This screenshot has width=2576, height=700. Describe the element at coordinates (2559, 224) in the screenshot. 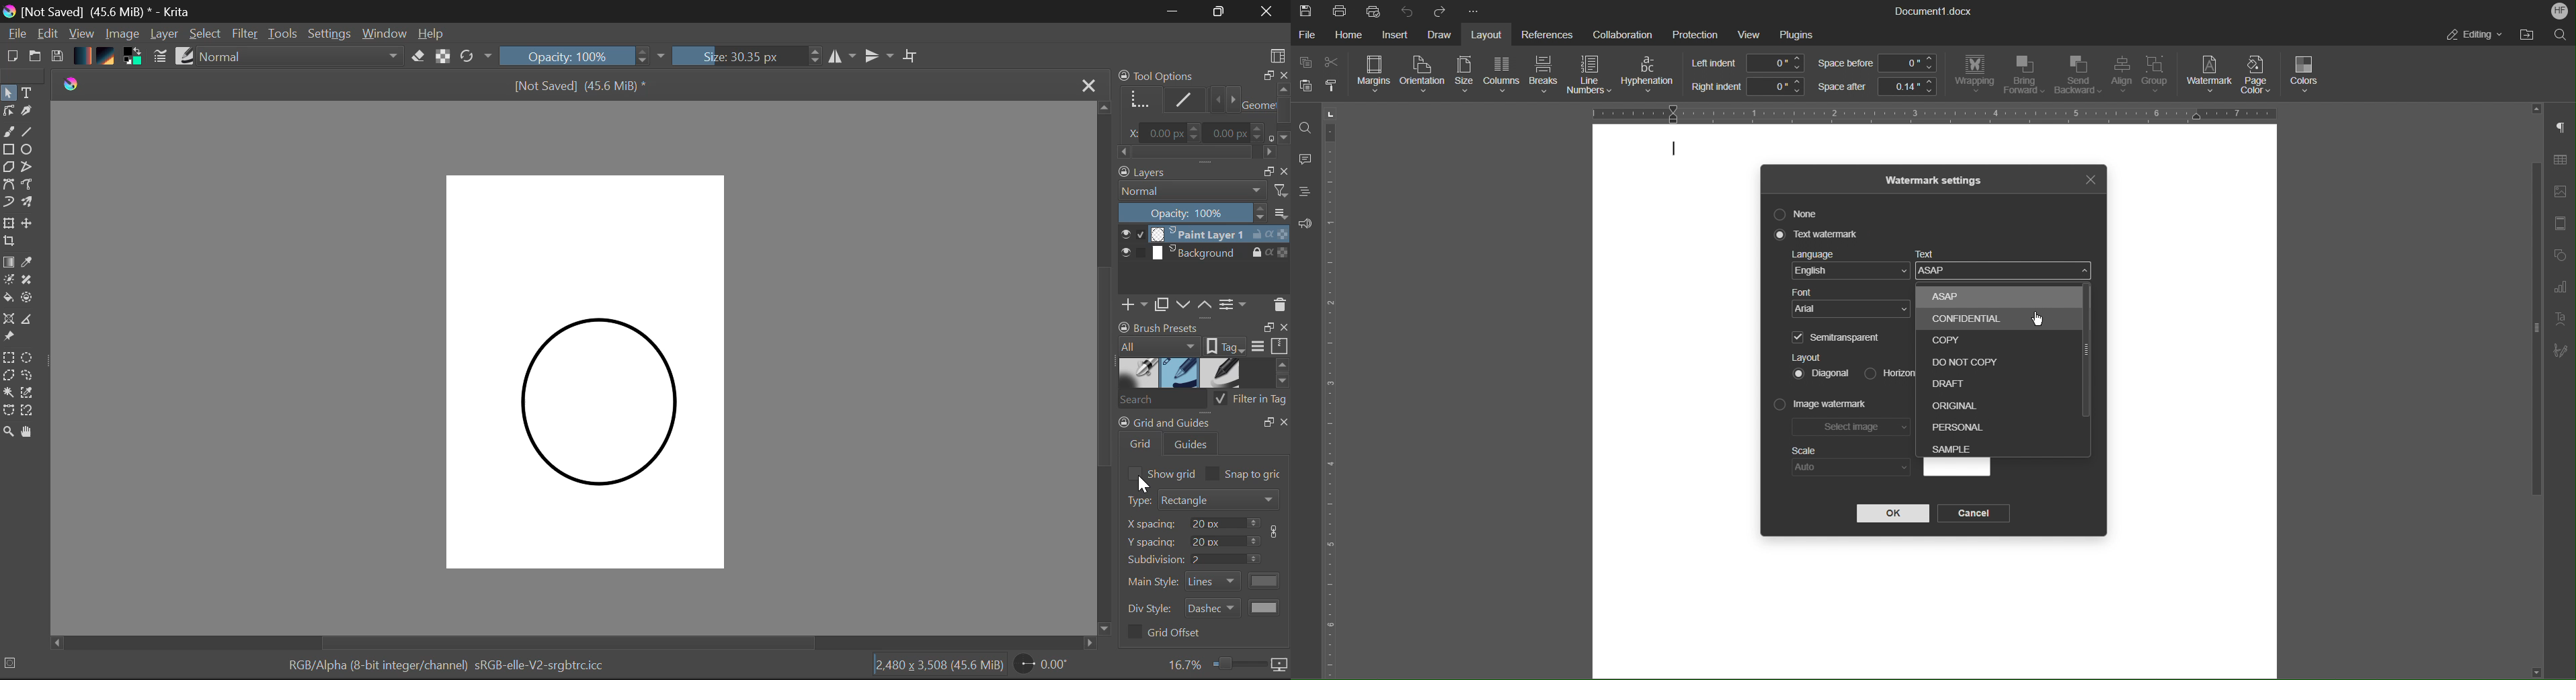

I see `Page Template` at that location.